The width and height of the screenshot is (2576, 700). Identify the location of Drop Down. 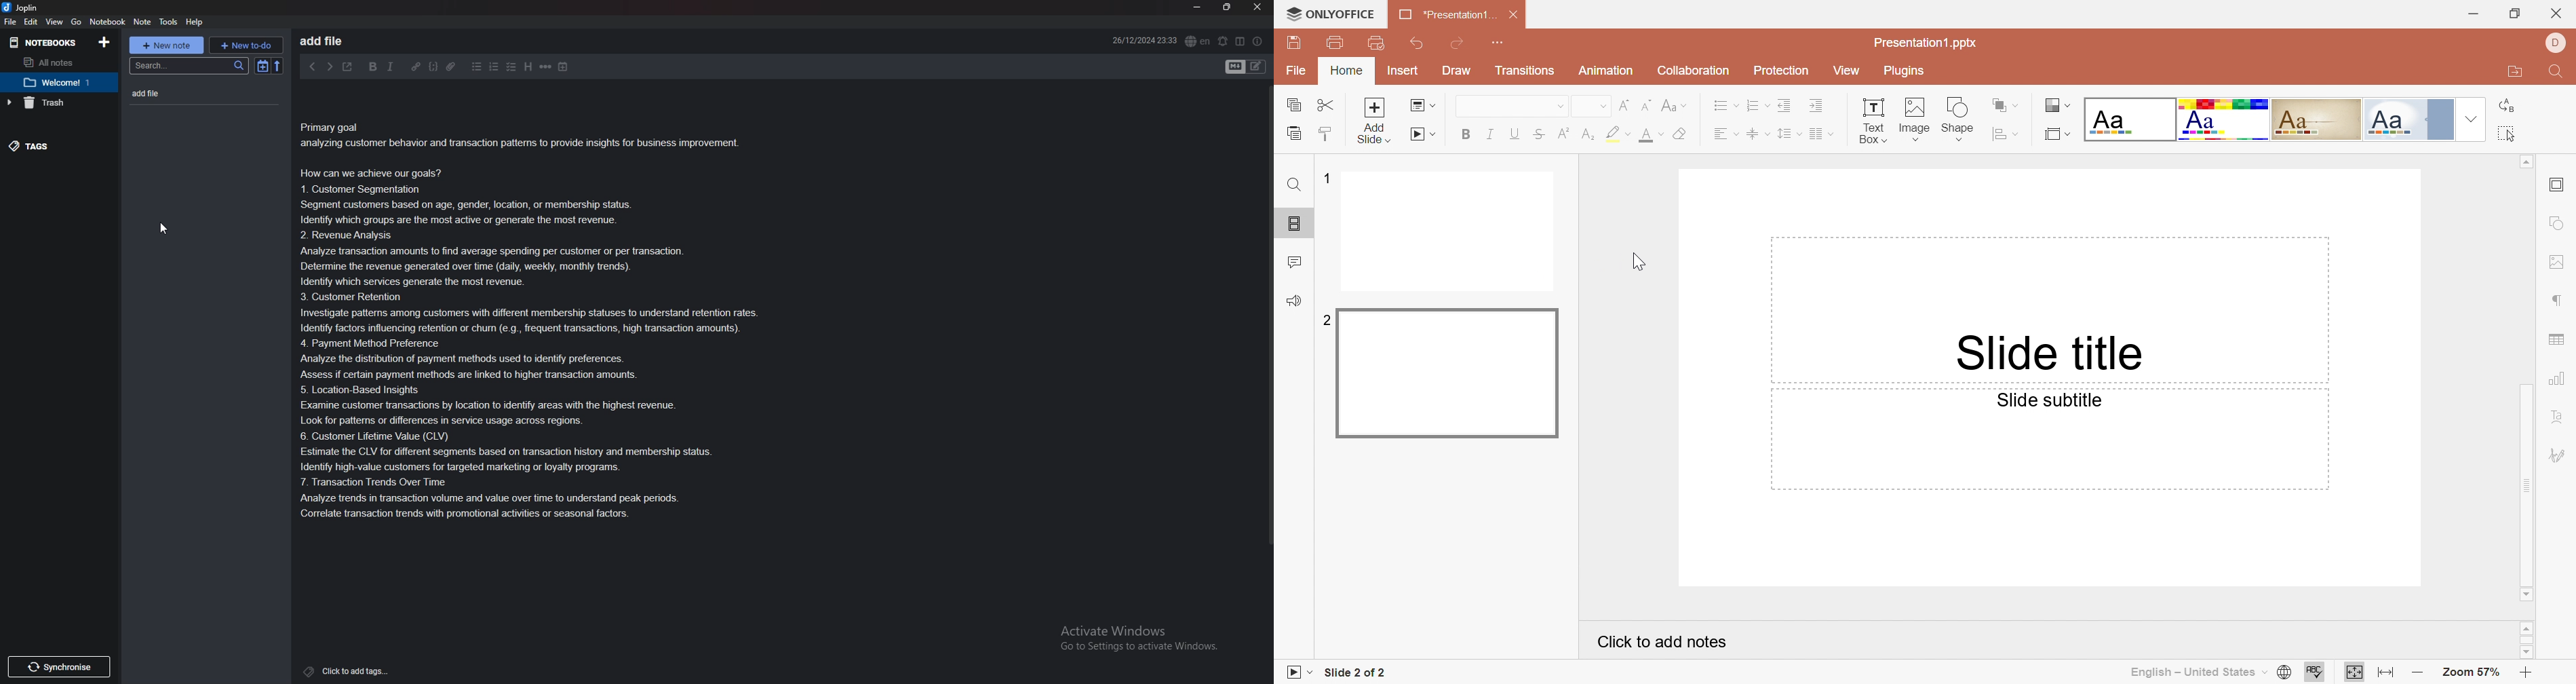
(1799, 134).